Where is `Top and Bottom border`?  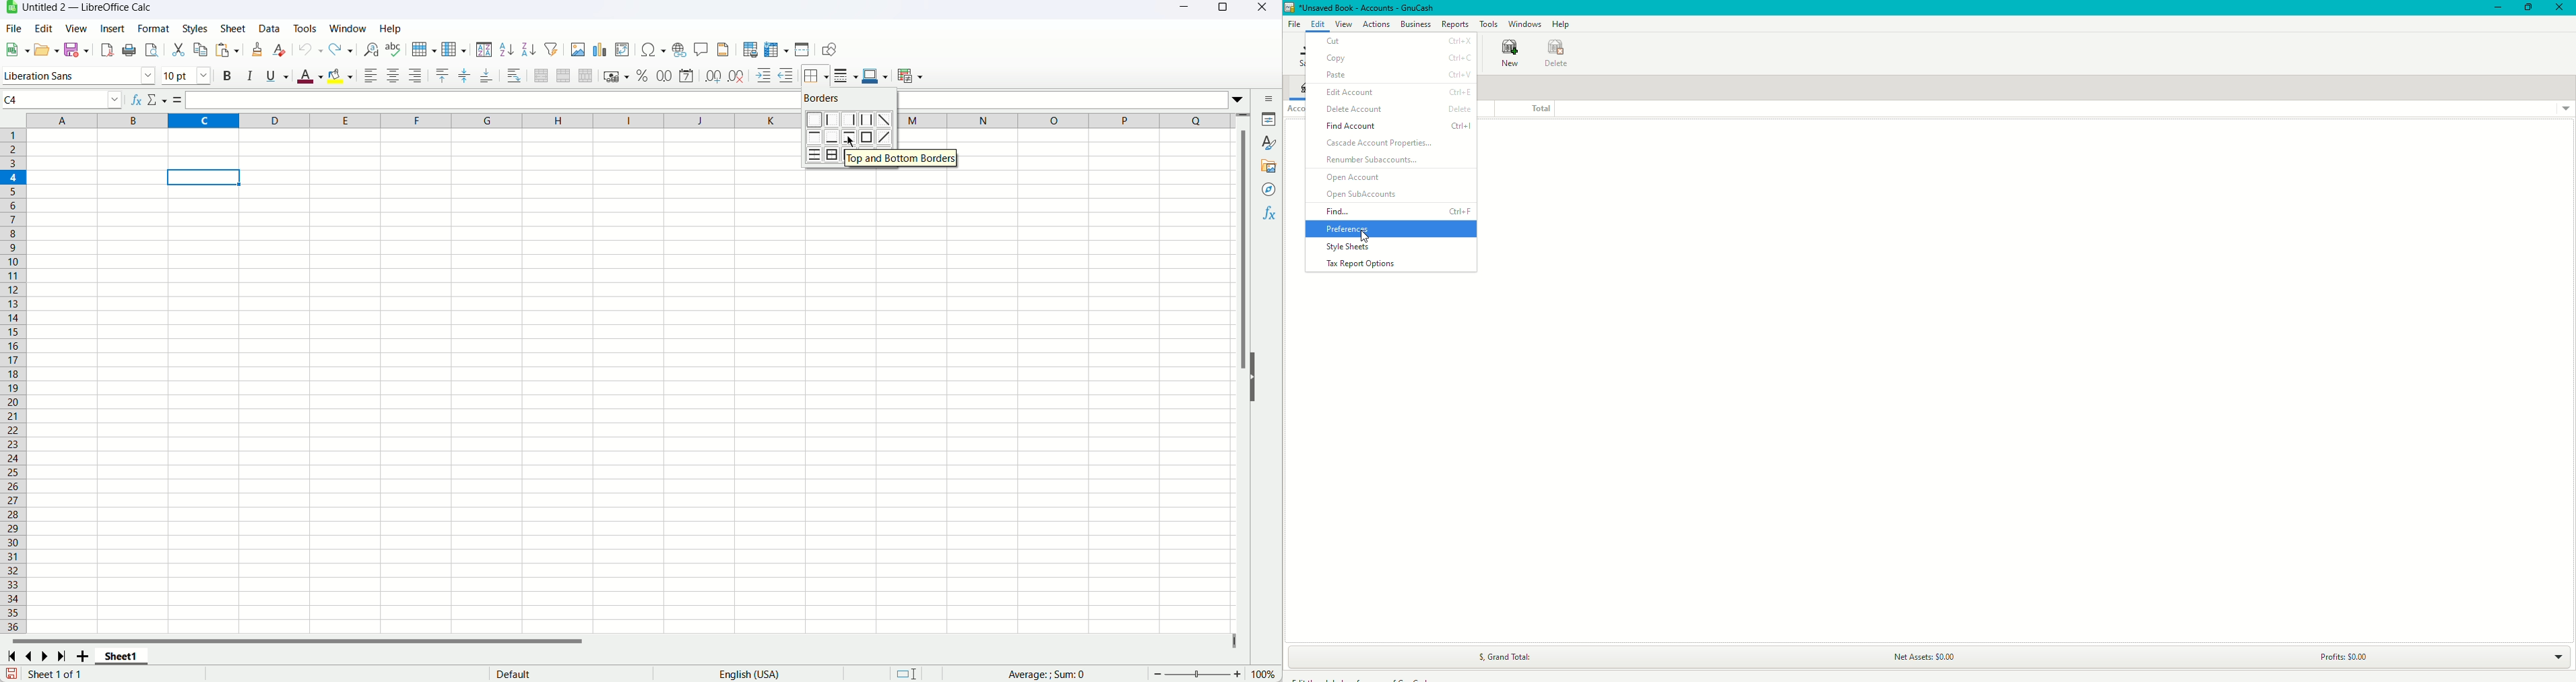 Top and Bottom border is located at coordinates (849, 138).